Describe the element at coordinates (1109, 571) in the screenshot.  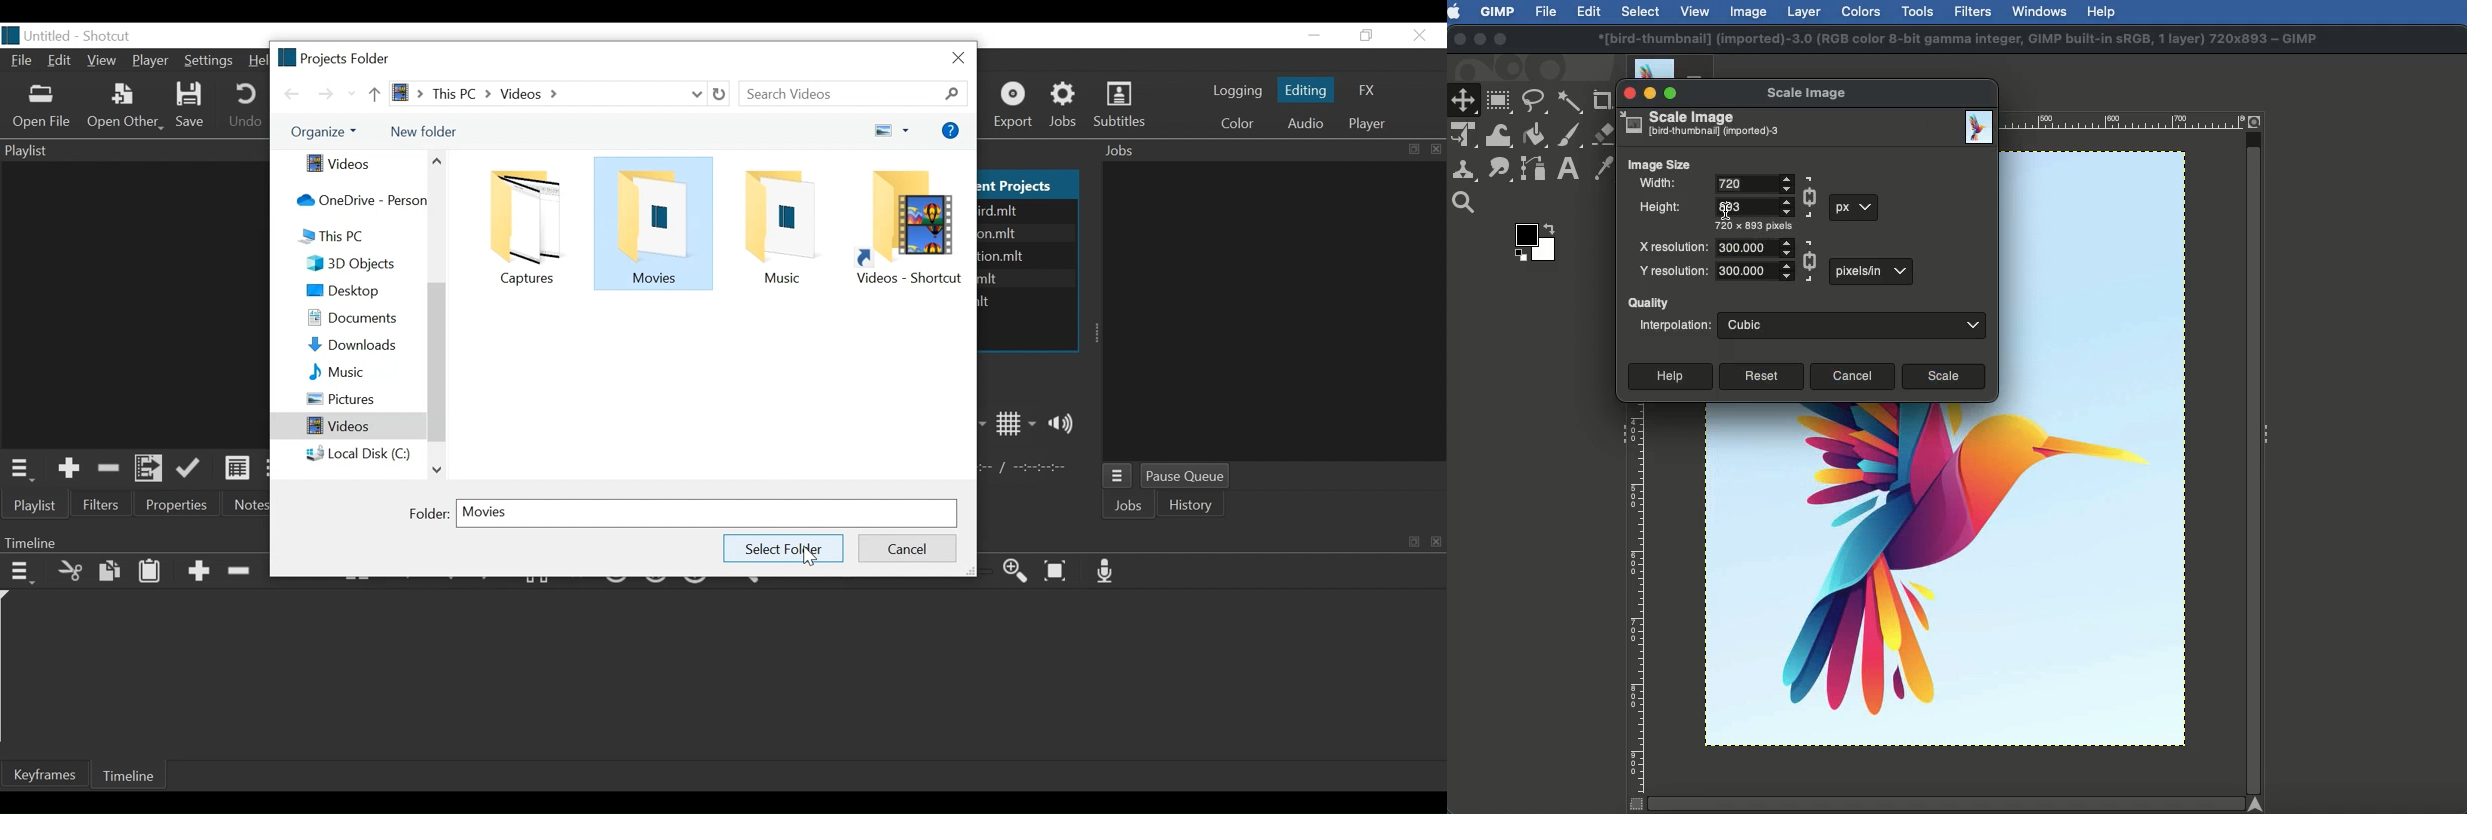
I see `Record audio` at that location.